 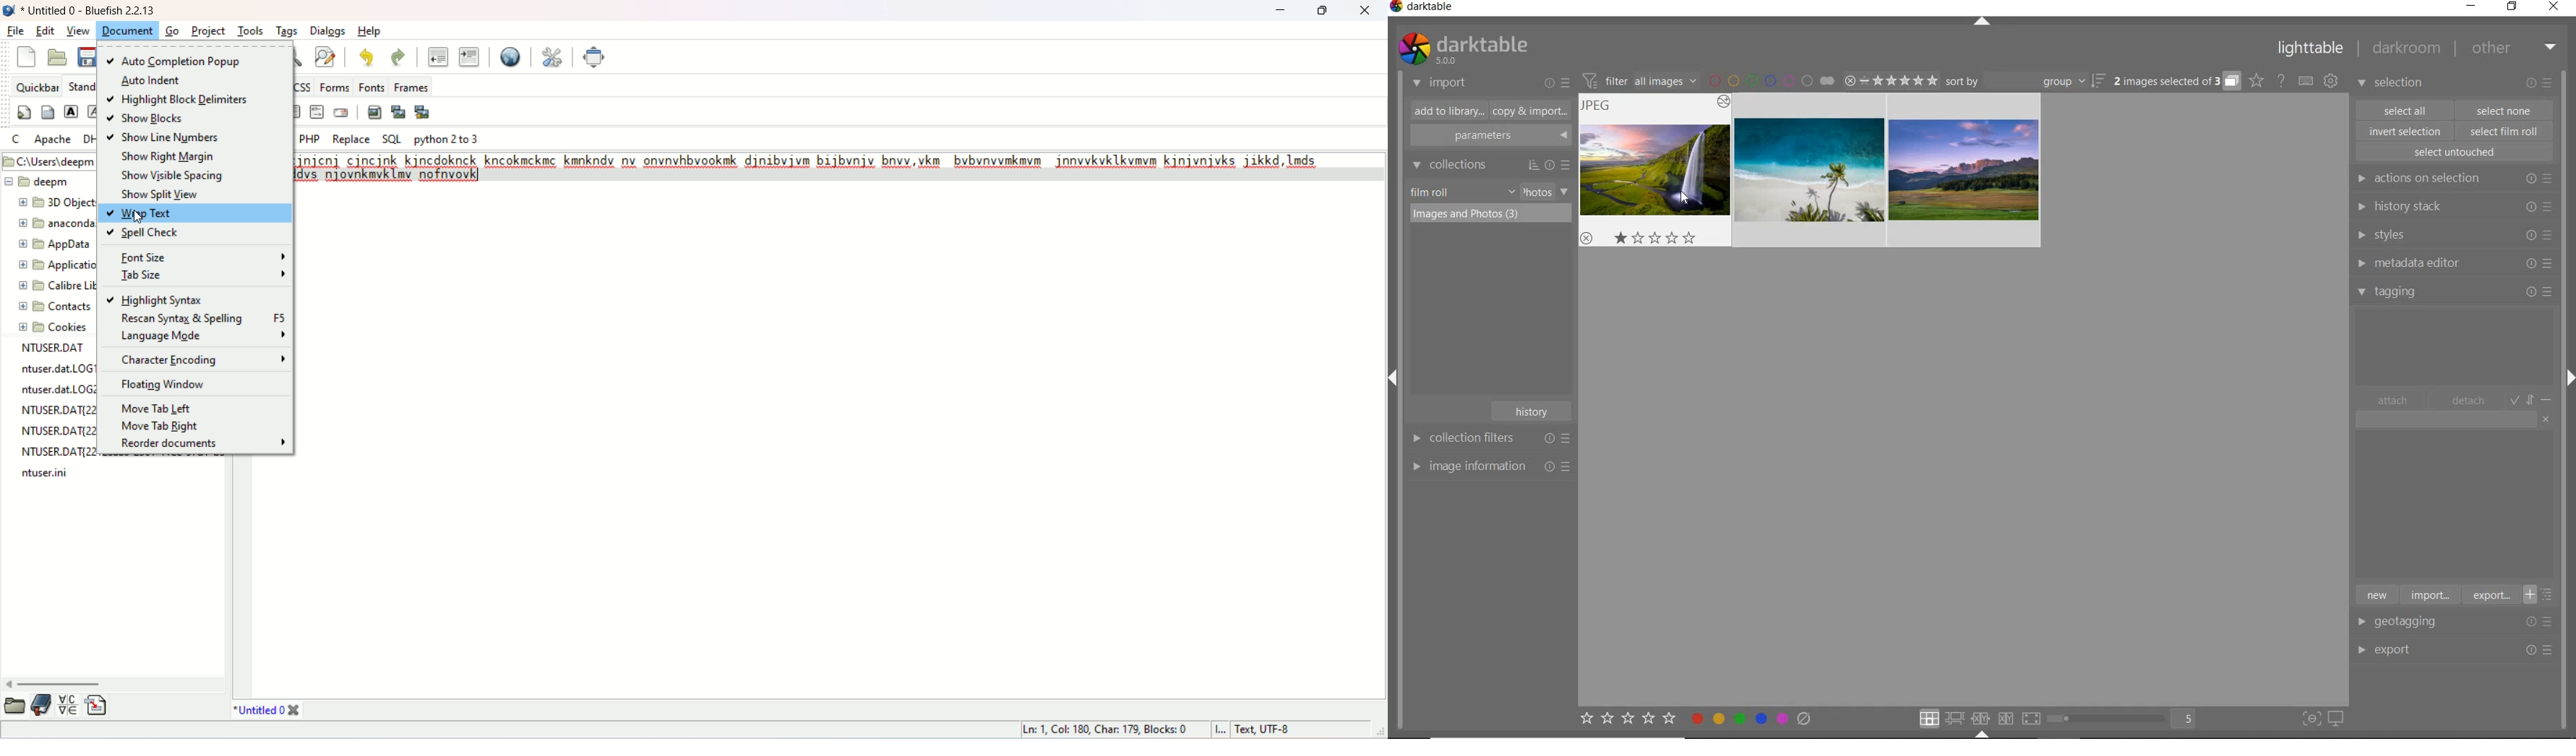 I want to click on preview in browser, so click(x=510, y=58).